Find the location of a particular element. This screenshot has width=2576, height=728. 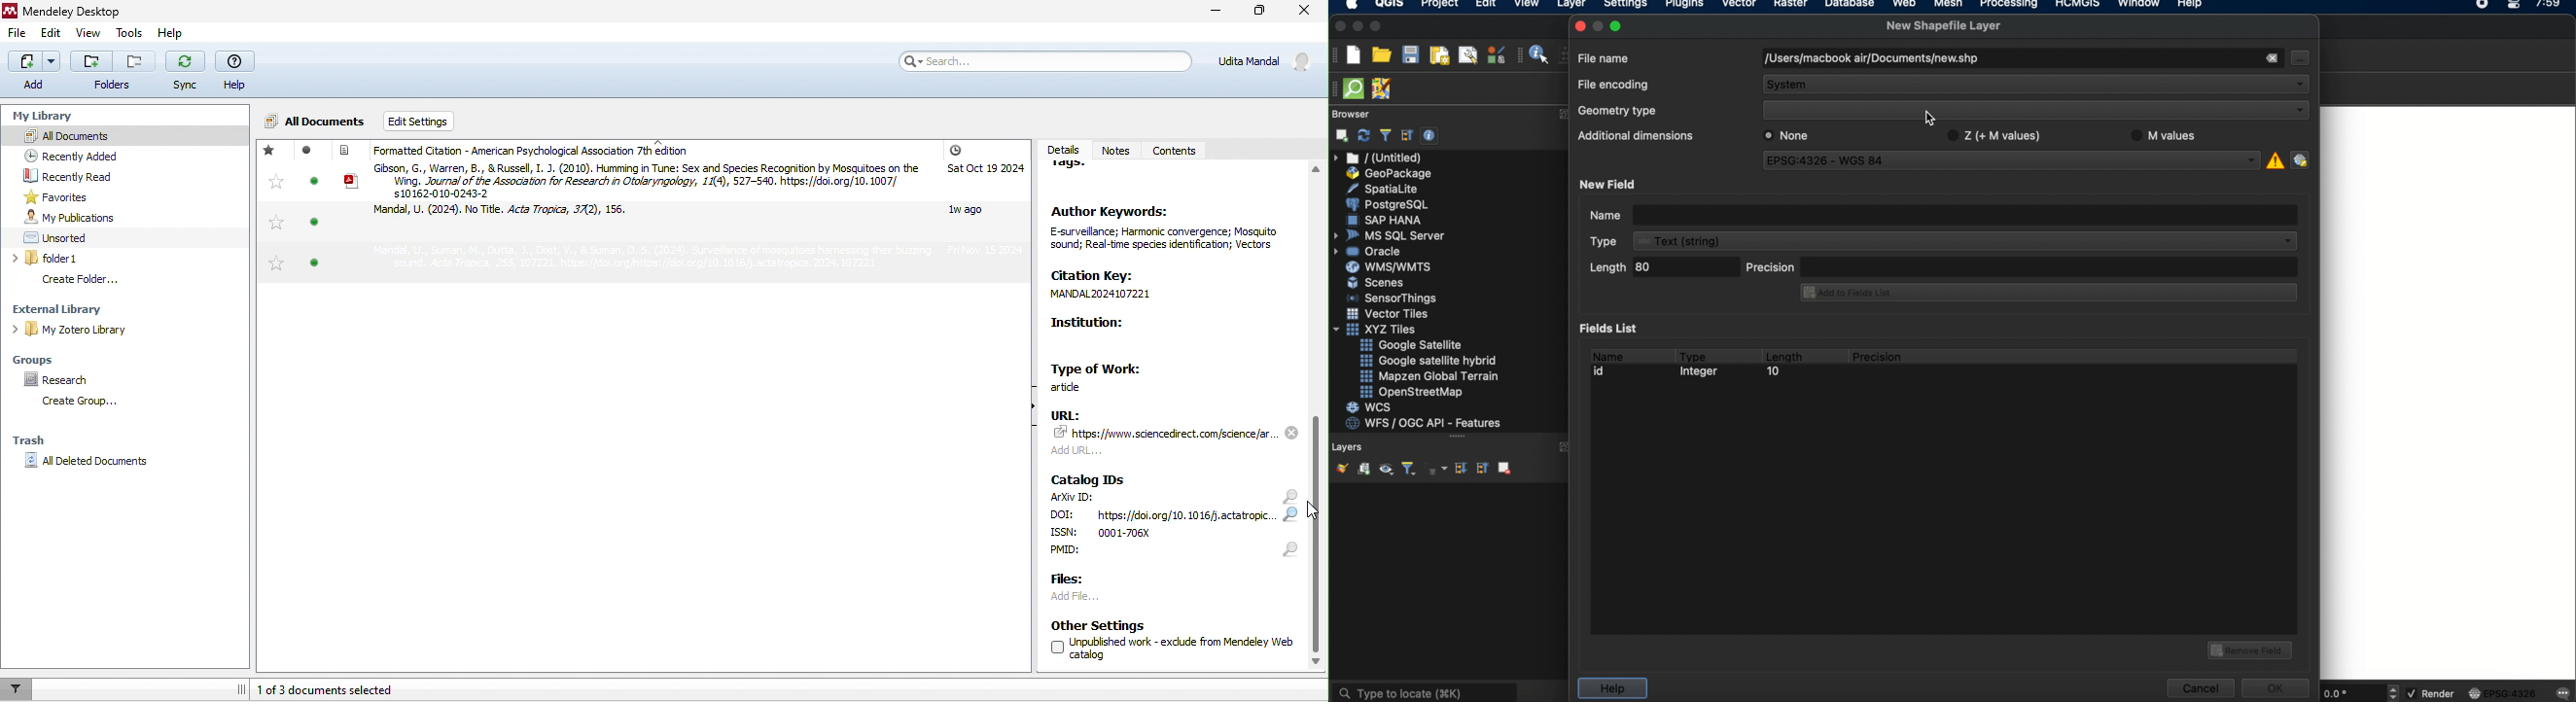

folders is located at coordinates (114, 73).